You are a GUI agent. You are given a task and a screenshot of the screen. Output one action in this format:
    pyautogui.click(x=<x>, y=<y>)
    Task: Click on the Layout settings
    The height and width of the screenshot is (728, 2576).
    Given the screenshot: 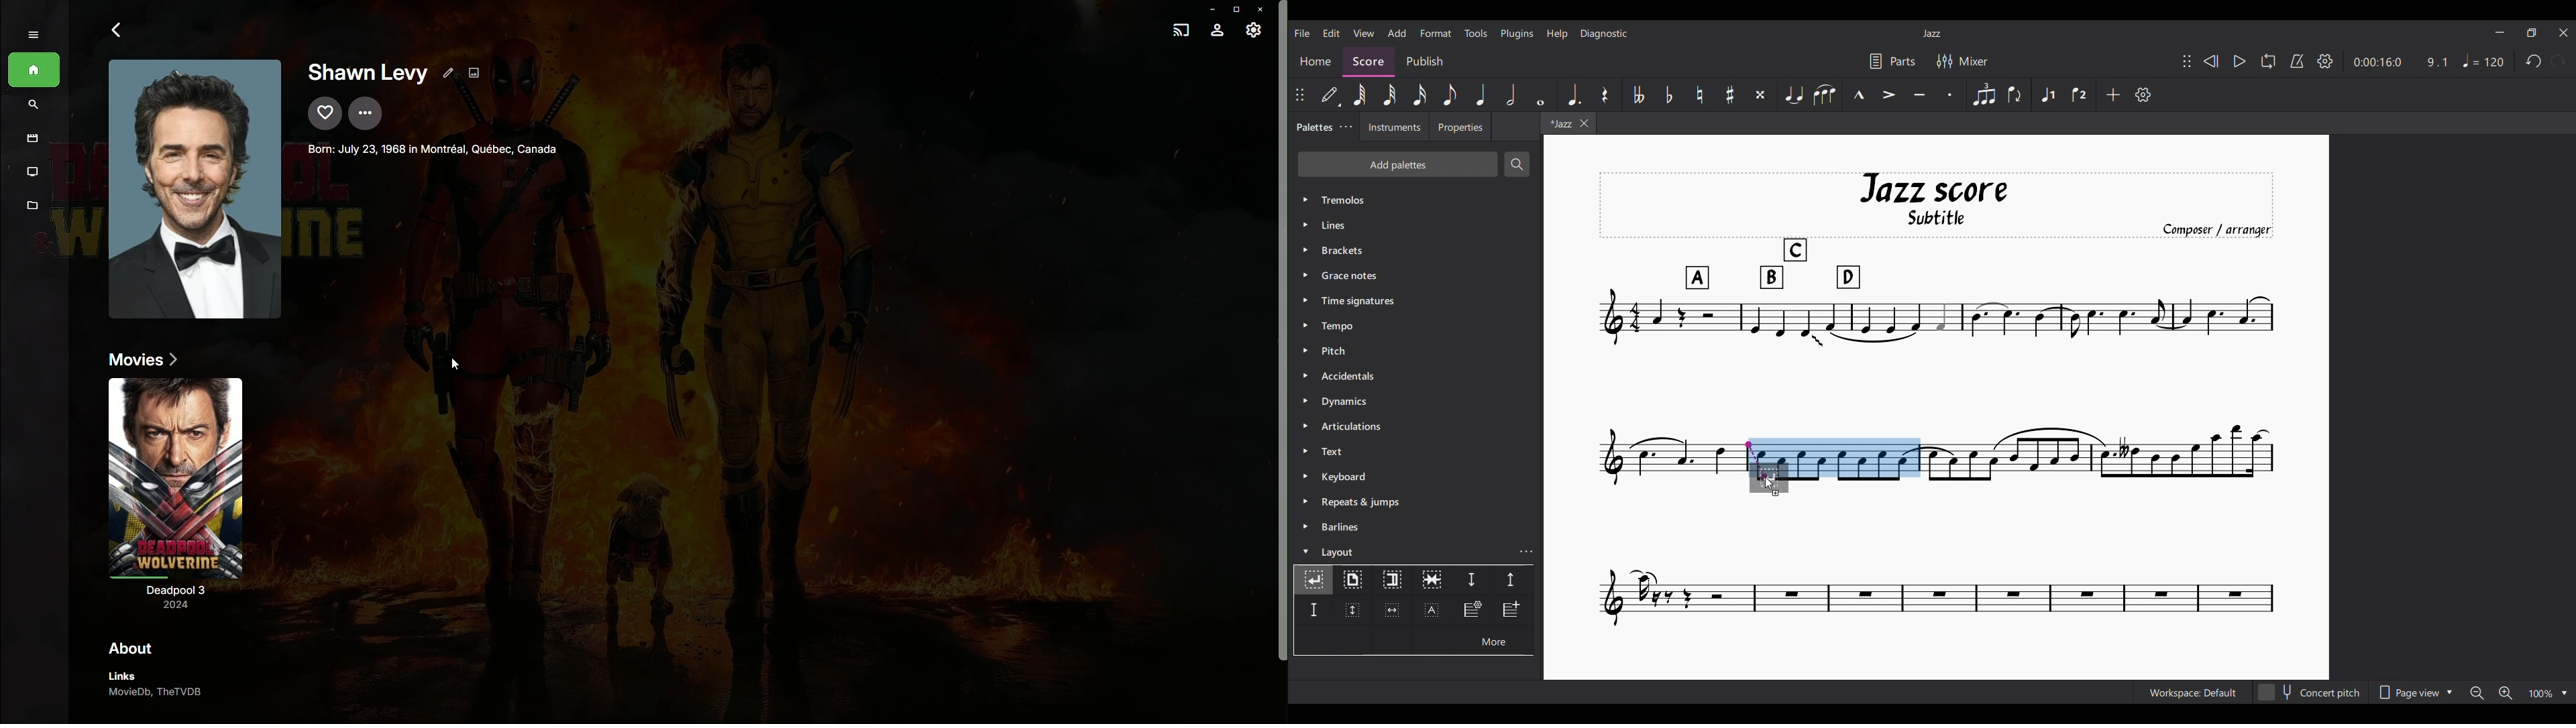 What is the action you would take?
    pyautogui.click(x=1526, y=552)
    